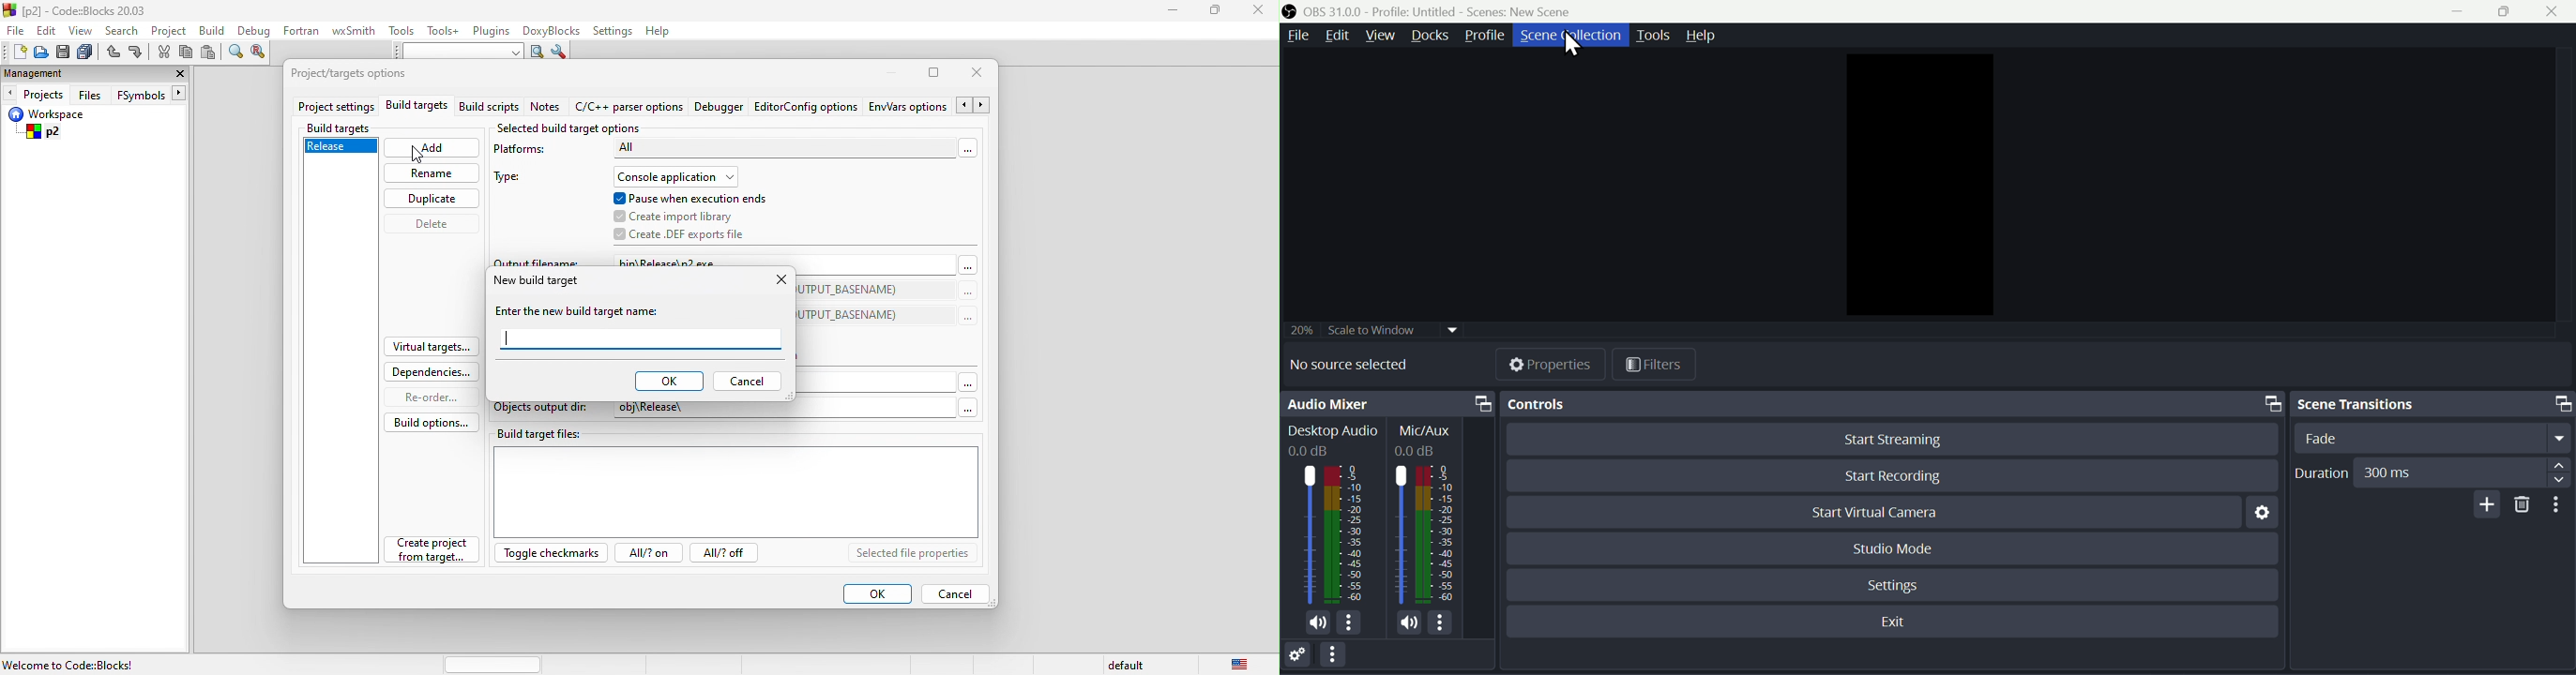  I want to click on selected build target option, so click(575, 129).